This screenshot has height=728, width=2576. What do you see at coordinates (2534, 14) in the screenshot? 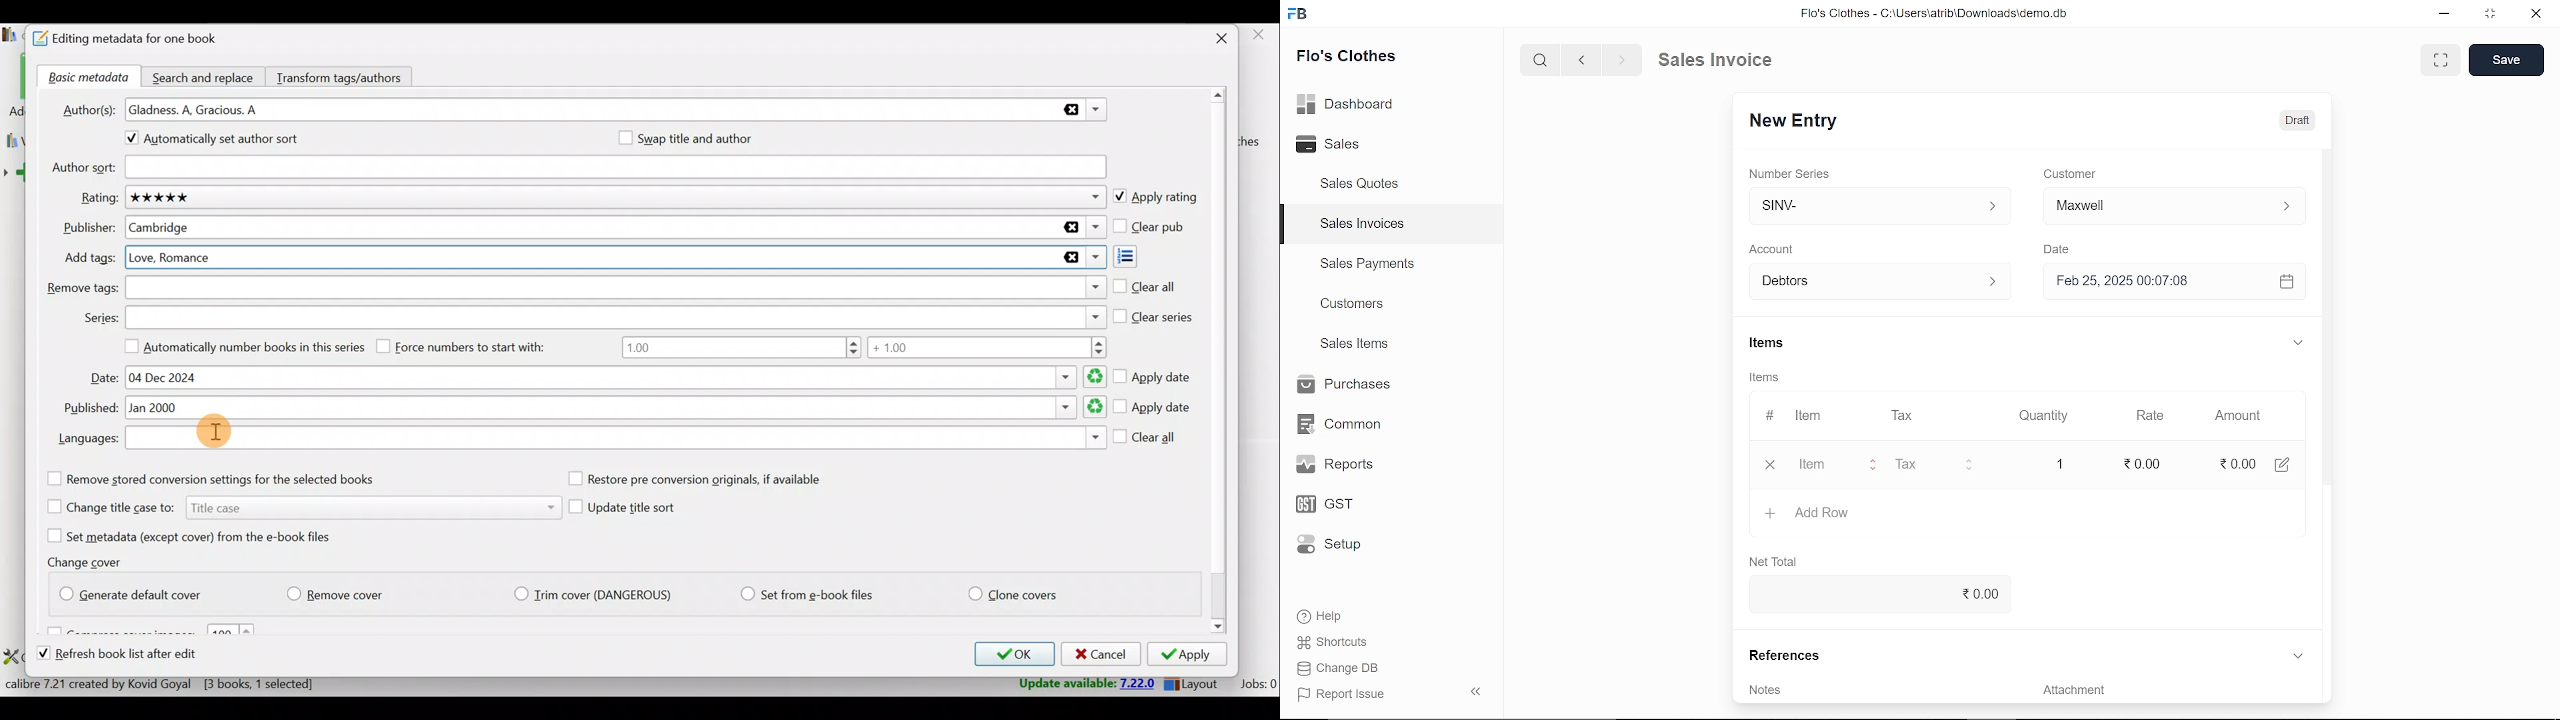
I see `close` at bounding box center [2534, 14].